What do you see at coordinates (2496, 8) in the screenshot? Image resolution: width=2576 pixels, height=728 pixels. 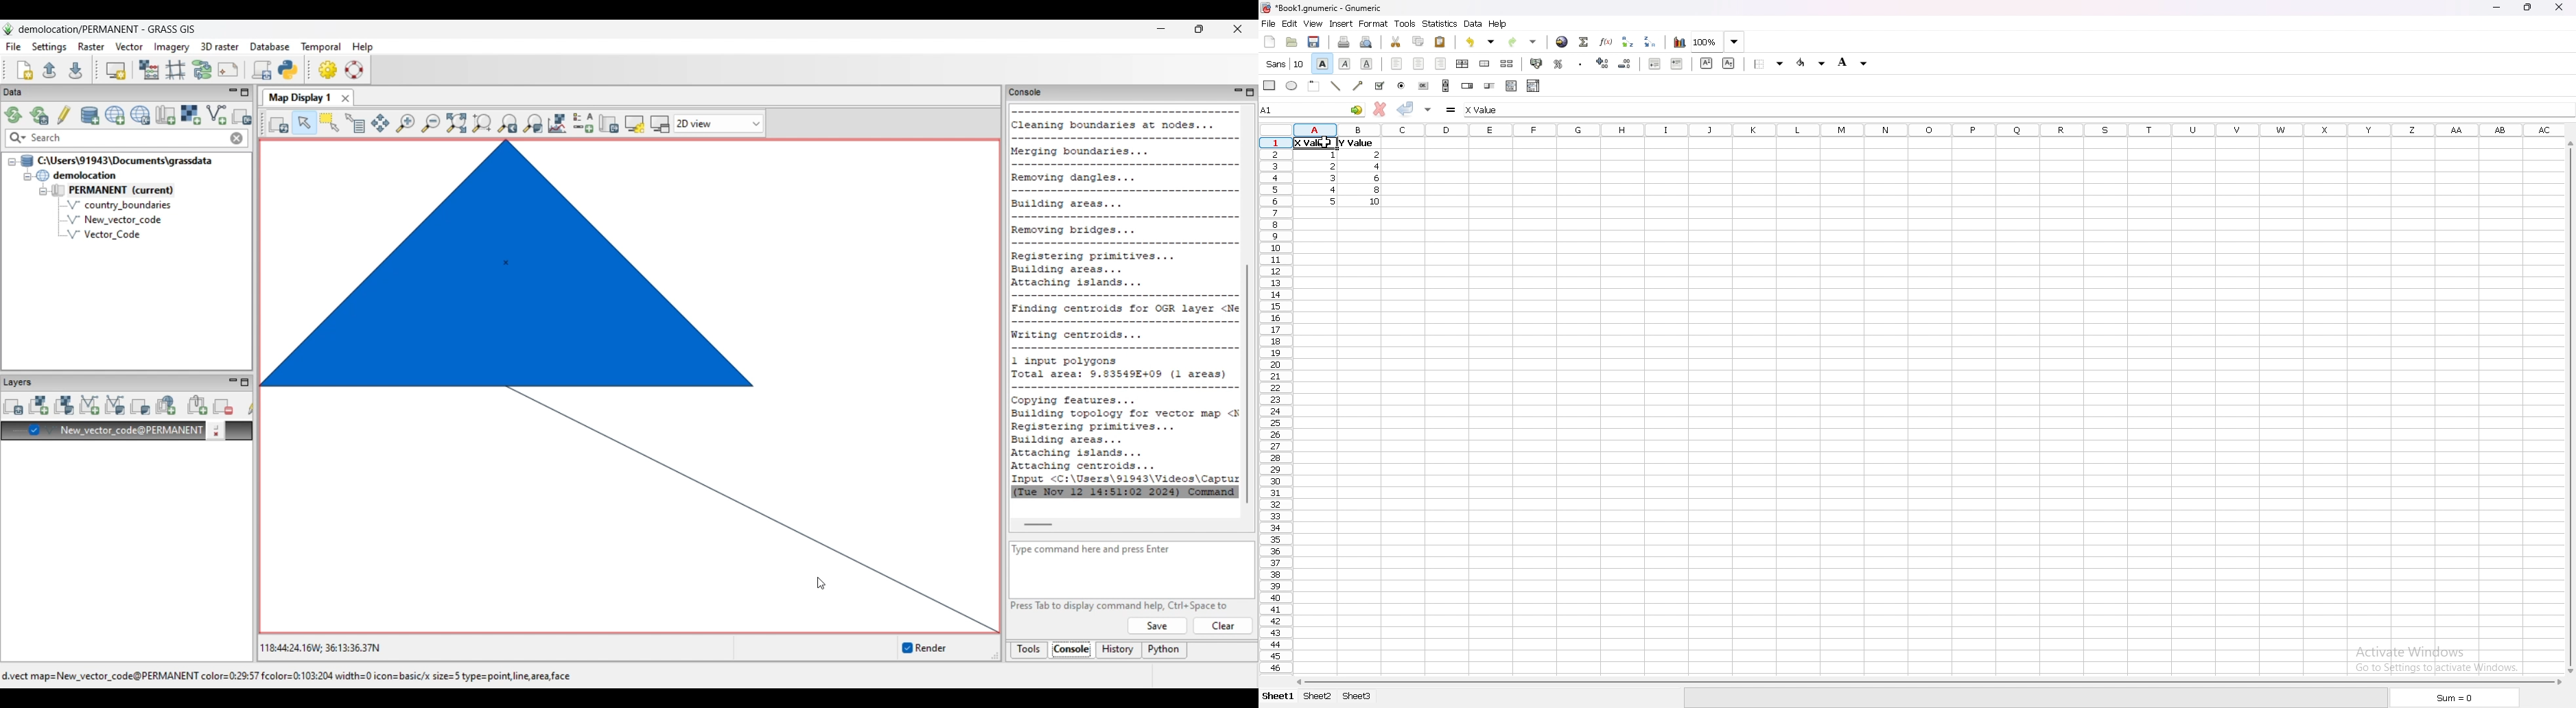 I see `minimize` at bounding box center [2496, 8].